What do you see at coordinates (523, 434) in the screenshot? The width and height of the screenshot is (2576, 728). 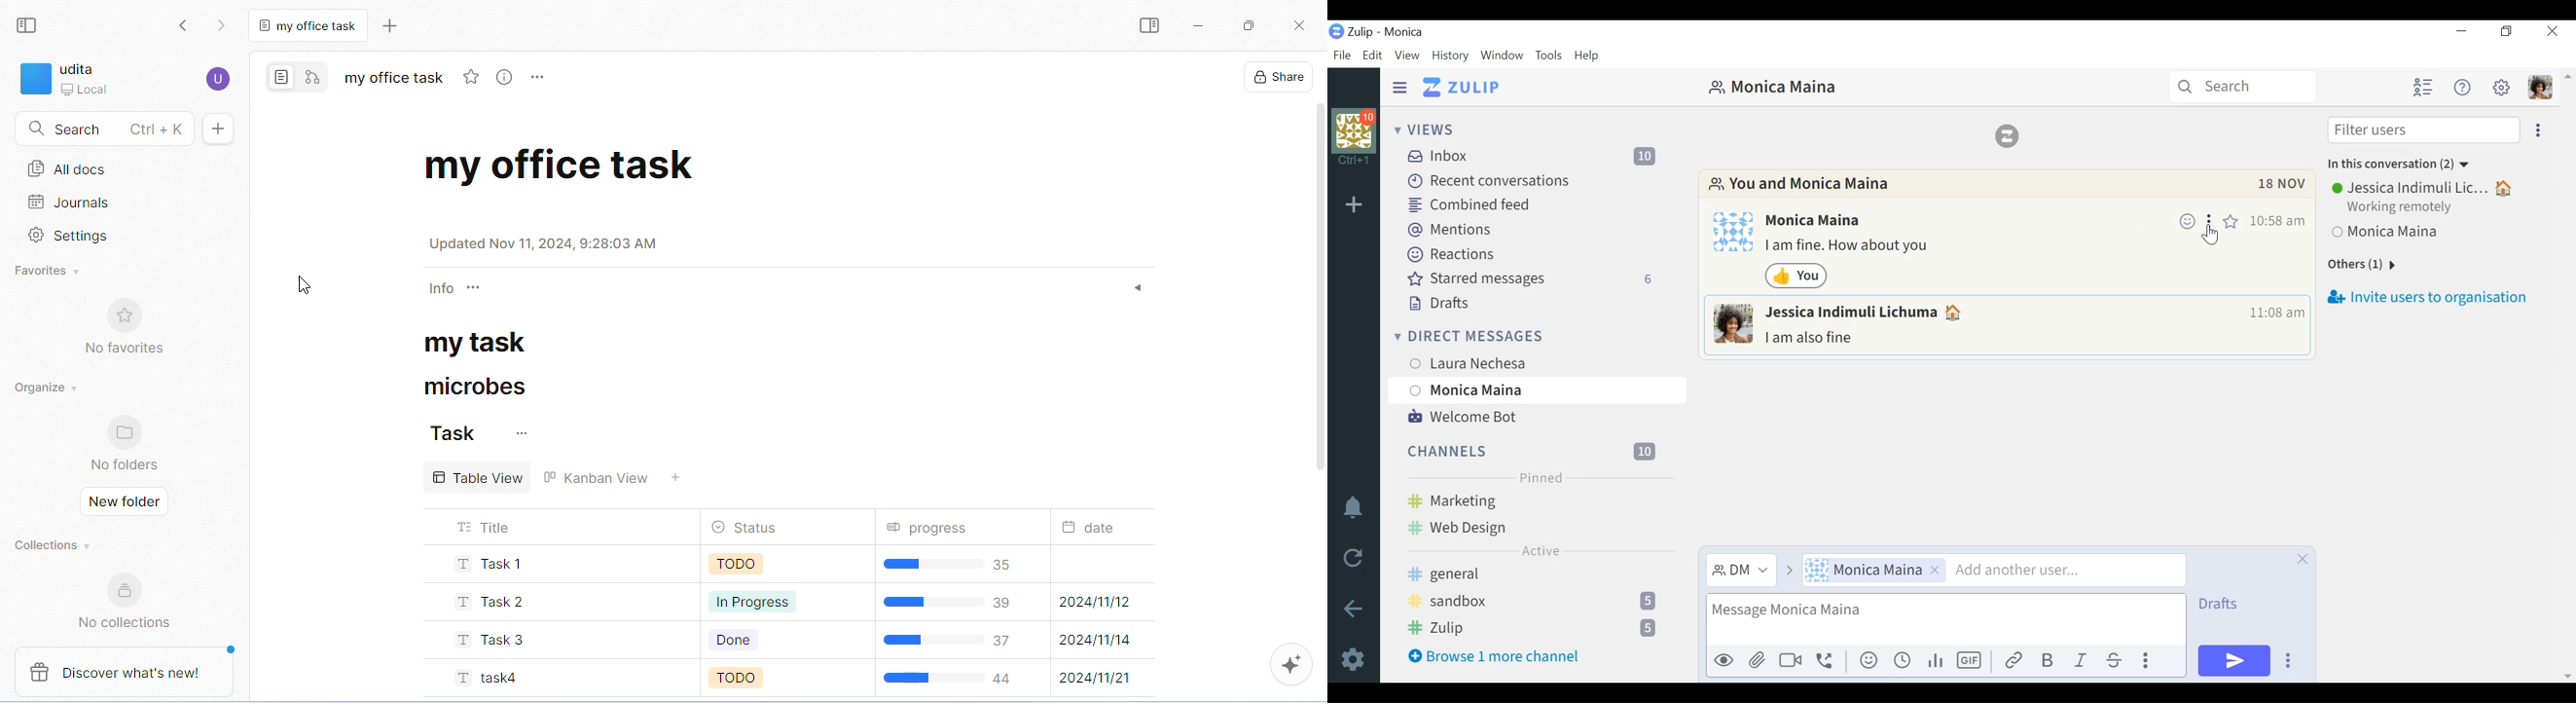 I see `customize tasks` at bounding box center [523, 434].